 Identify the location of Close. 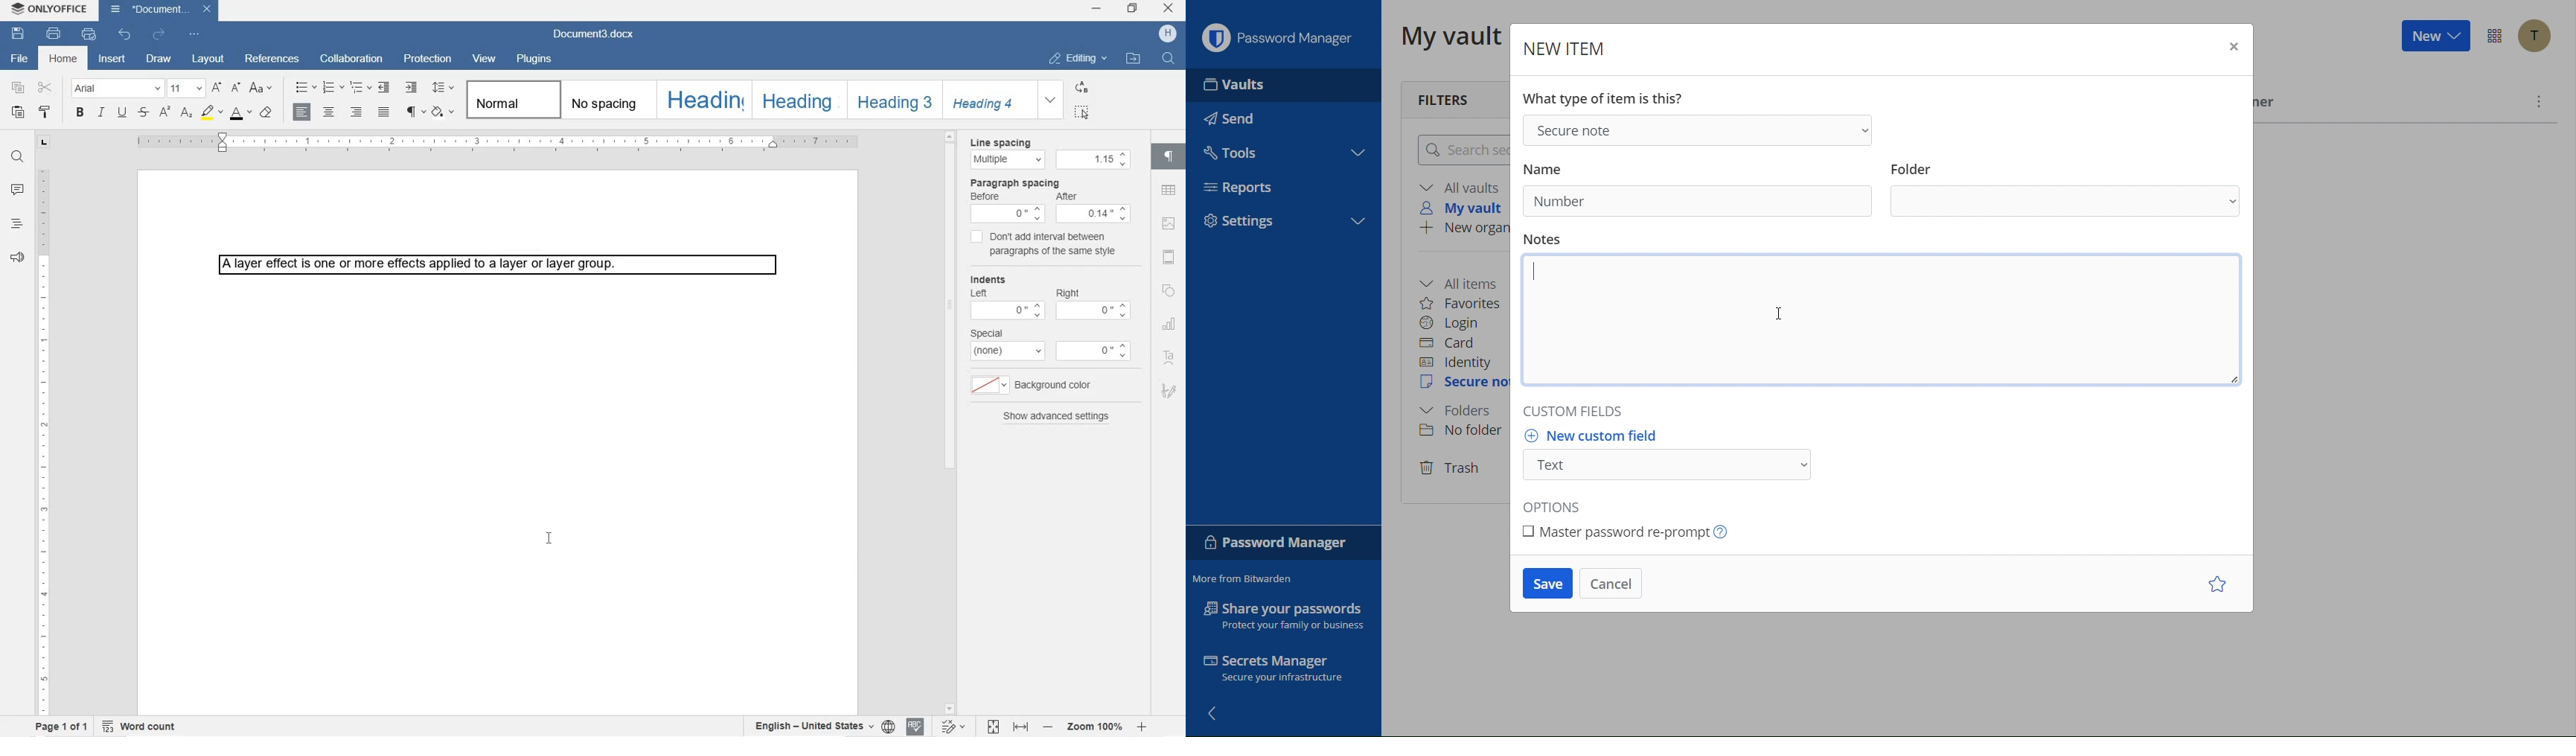
(2231, 47).